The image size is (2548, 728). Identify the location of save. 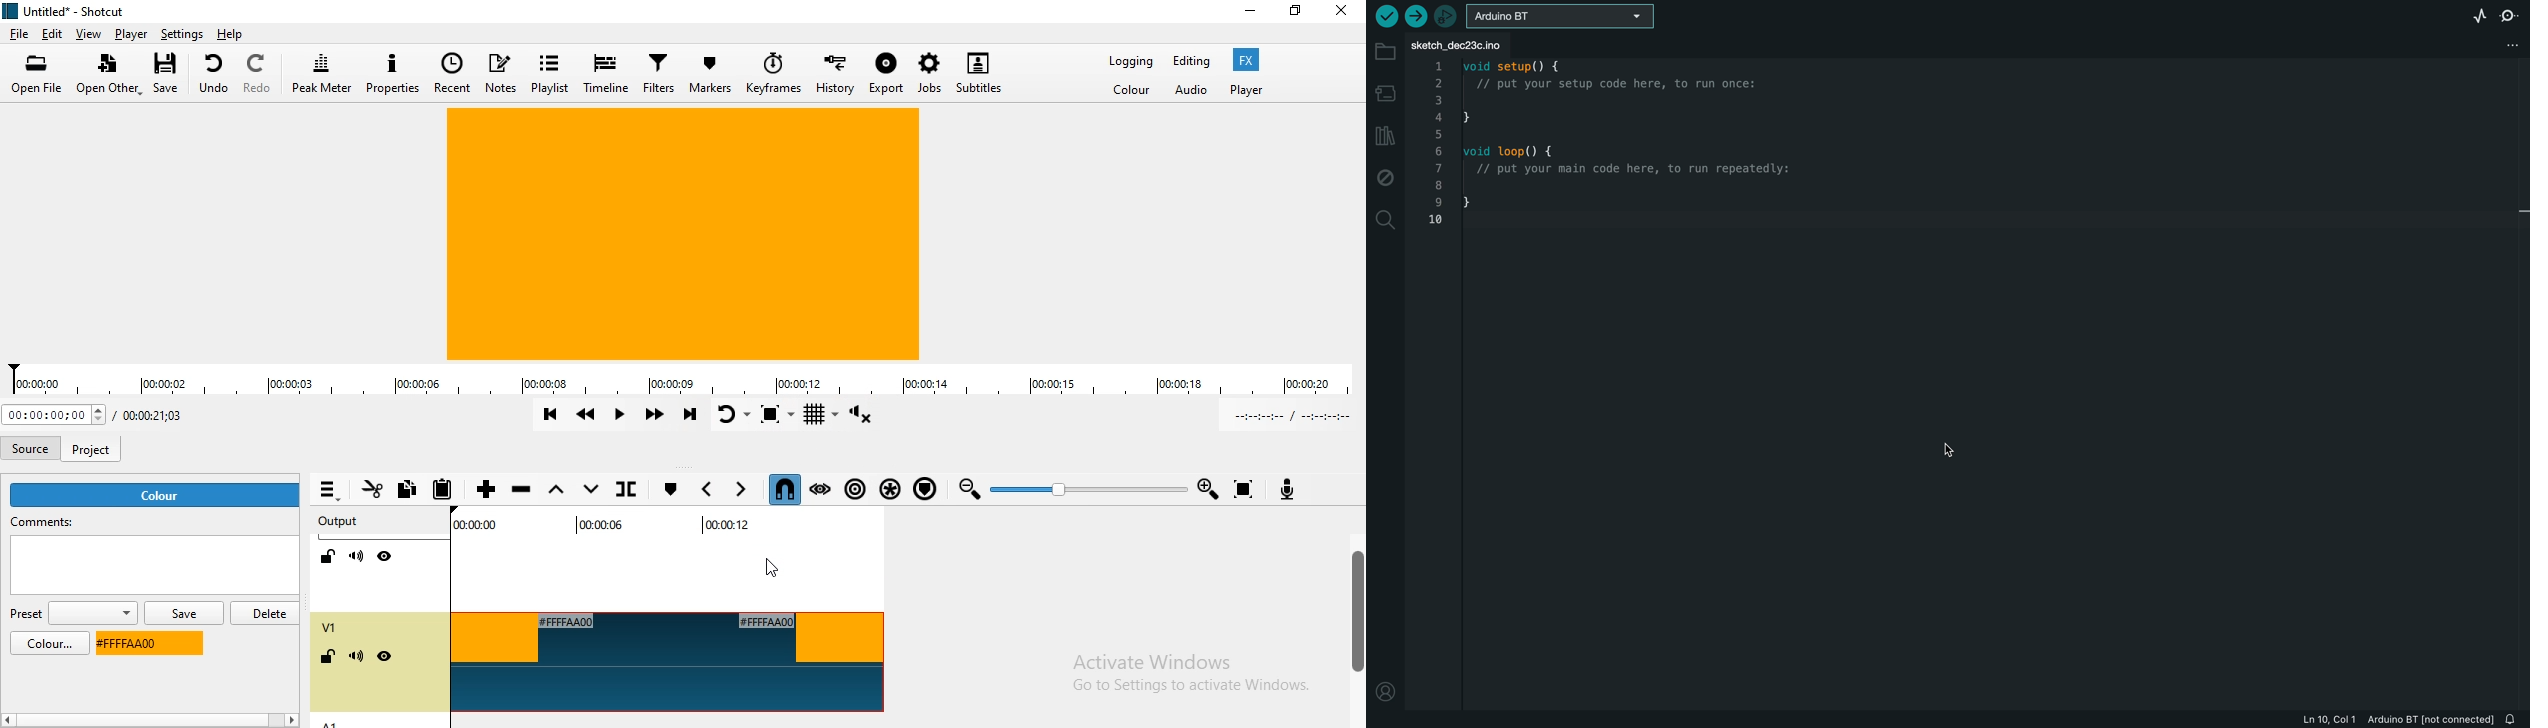
(183, 614).